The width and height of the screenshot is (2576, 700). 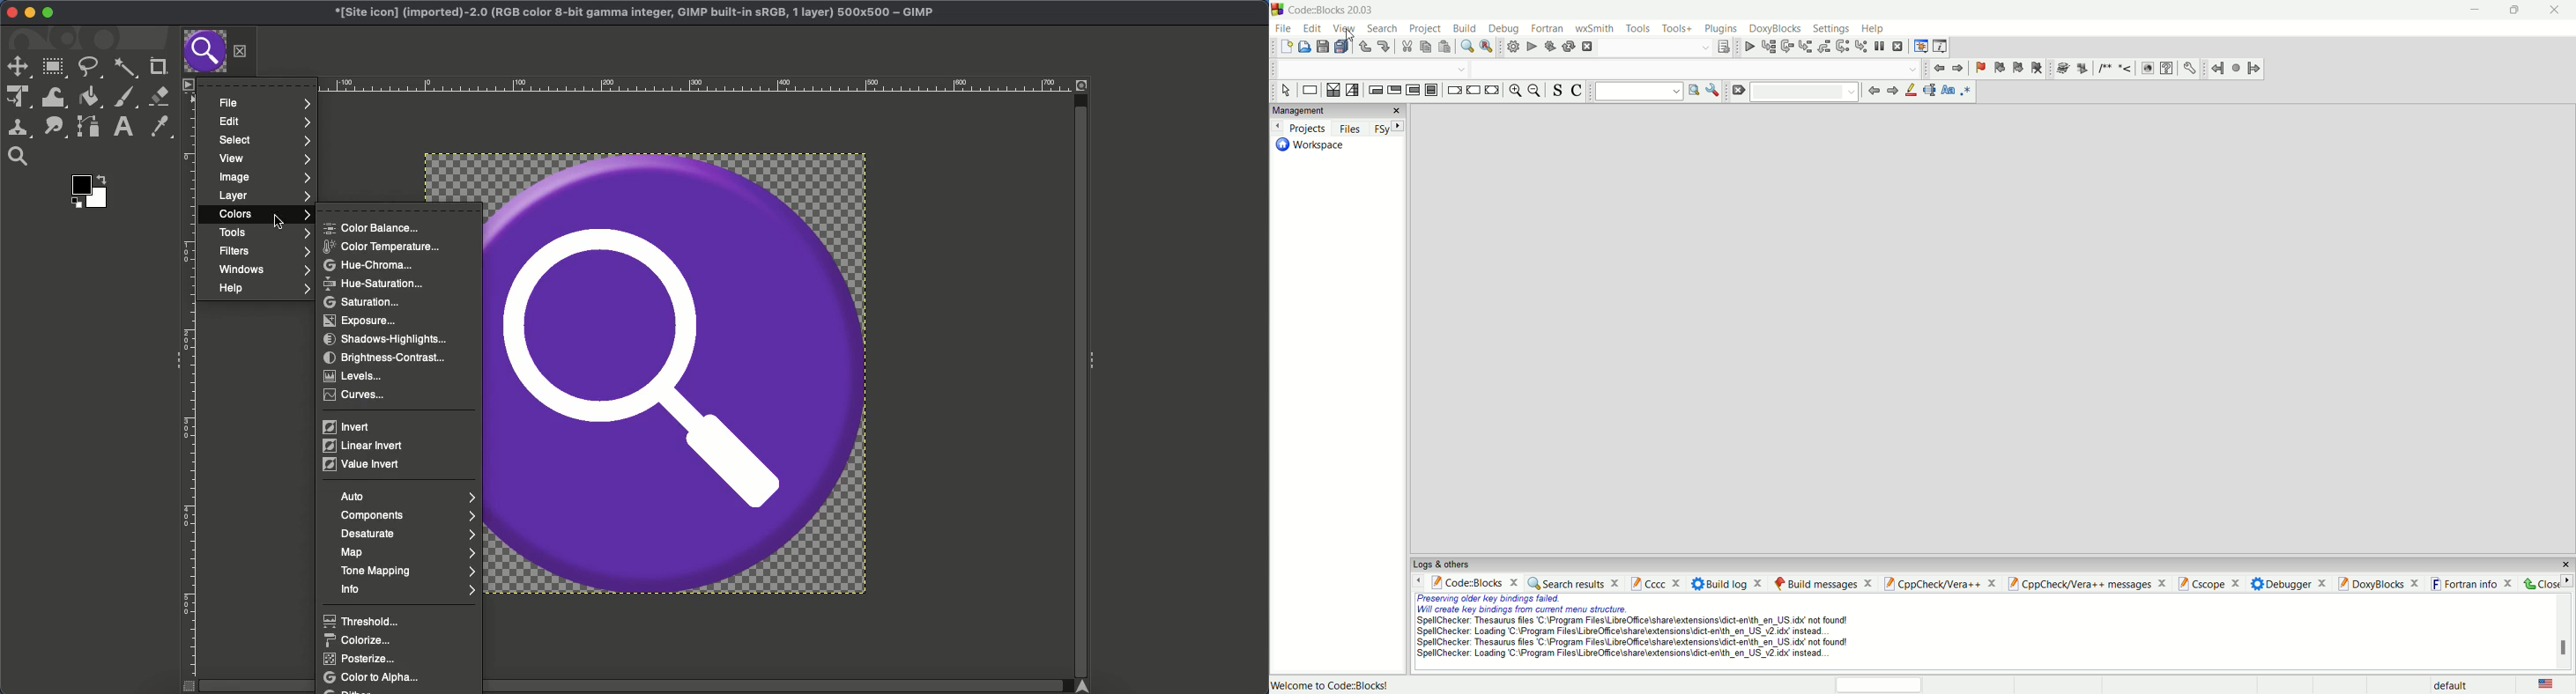 What do you see at coordinates (2216, 69) in the screenshot?
I see `jump back` at bounding box center [2216, 69].